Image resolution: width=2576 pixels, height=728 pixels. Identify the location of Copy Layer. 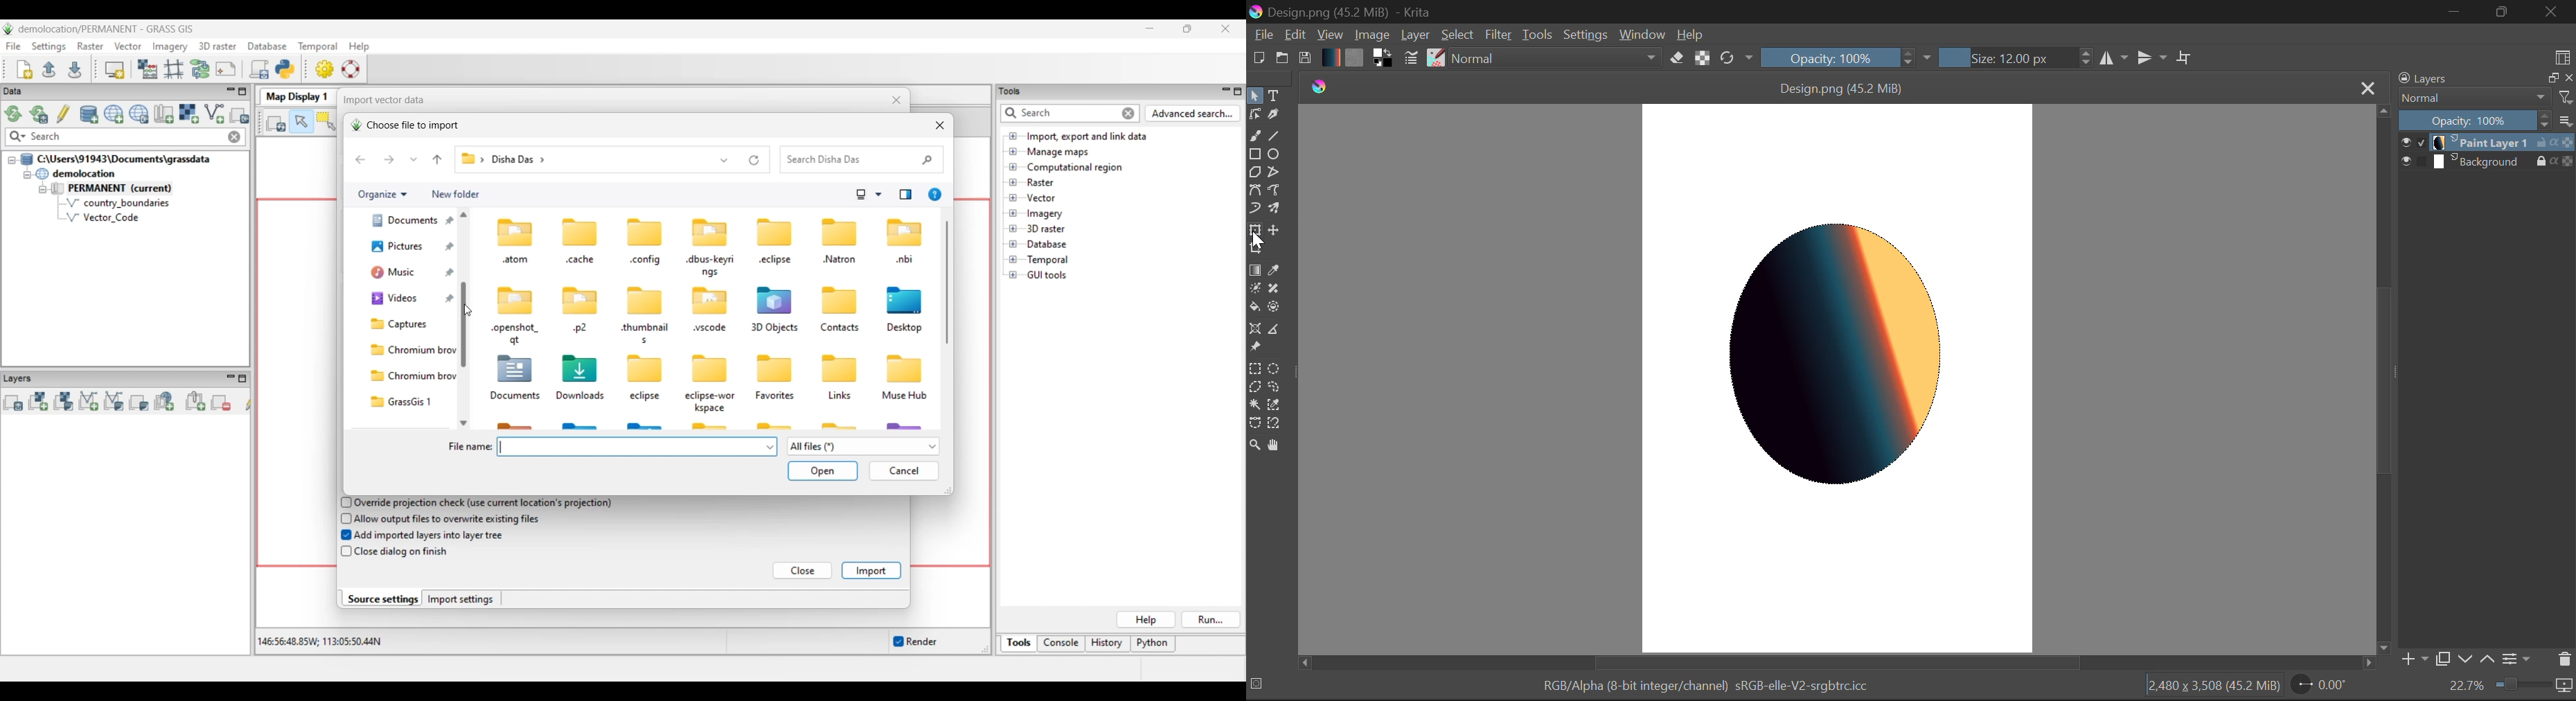
(2442, 659).